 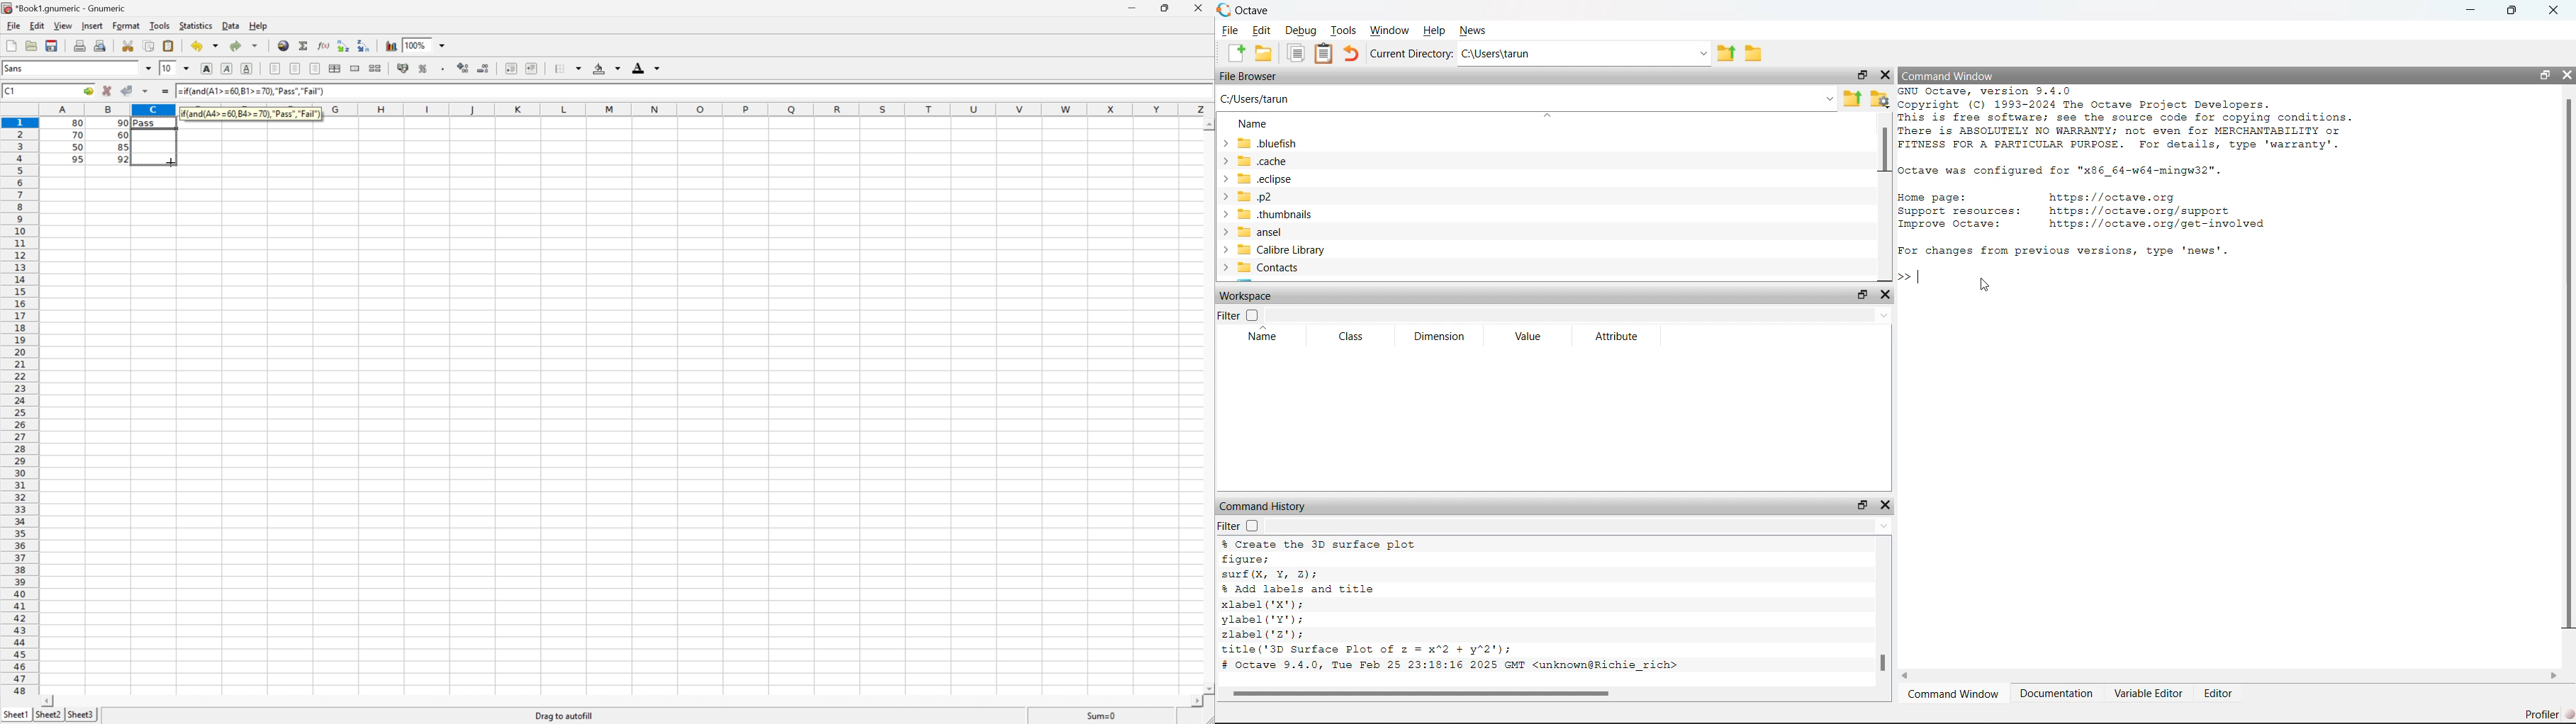 What do you see at coordinates (464, 68) in the screenshot?
I see `Increase the number of decimals displayed` at bounding box center [464, 68].